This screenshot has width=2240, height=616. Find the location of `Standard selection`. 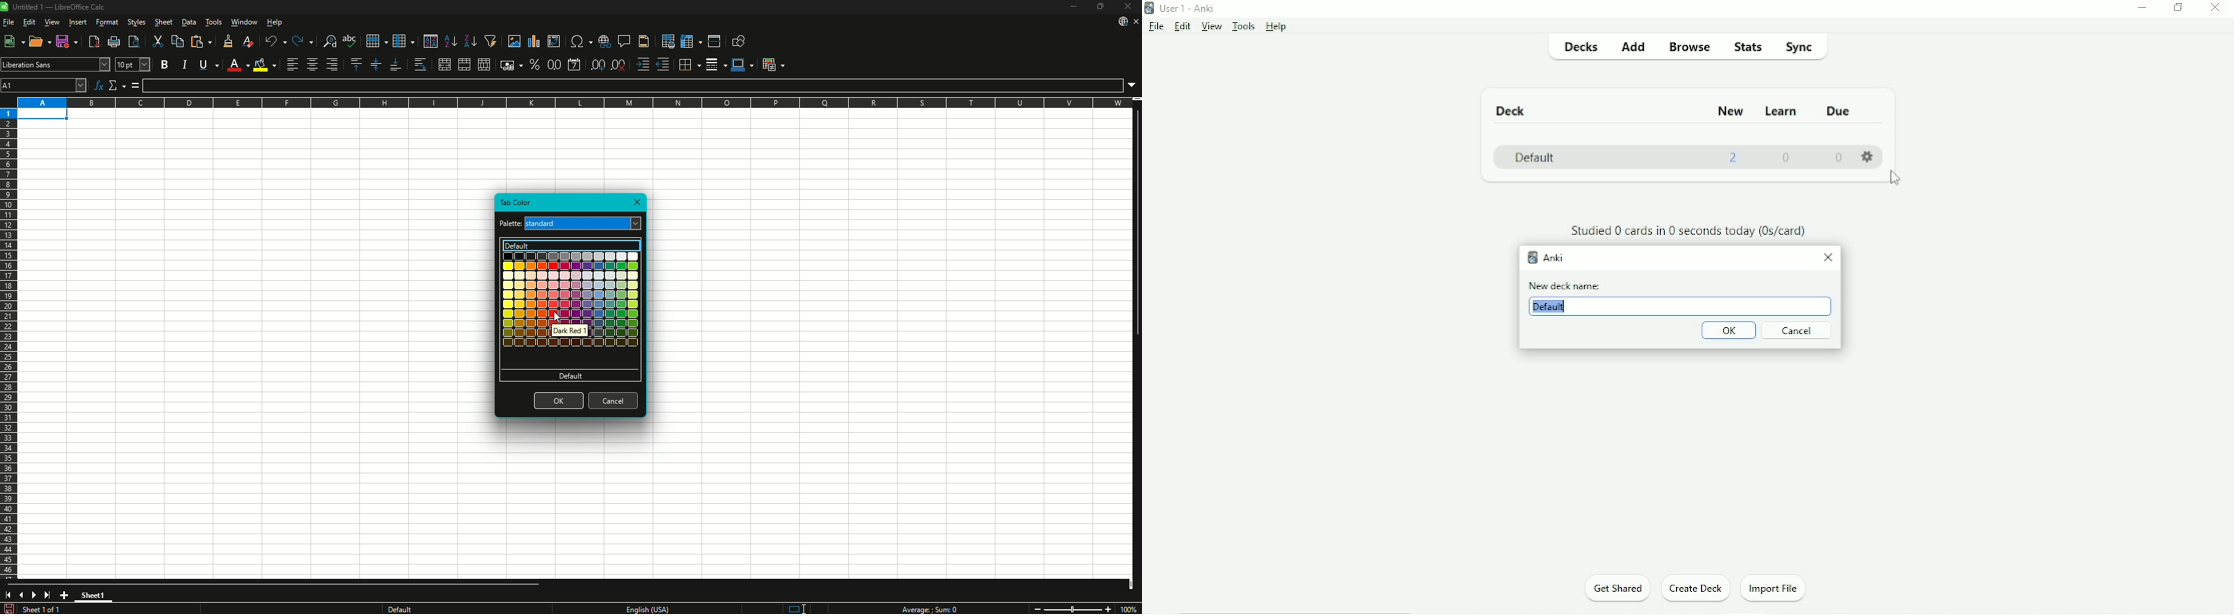

Standard selection is located at coordinates (796, 609).